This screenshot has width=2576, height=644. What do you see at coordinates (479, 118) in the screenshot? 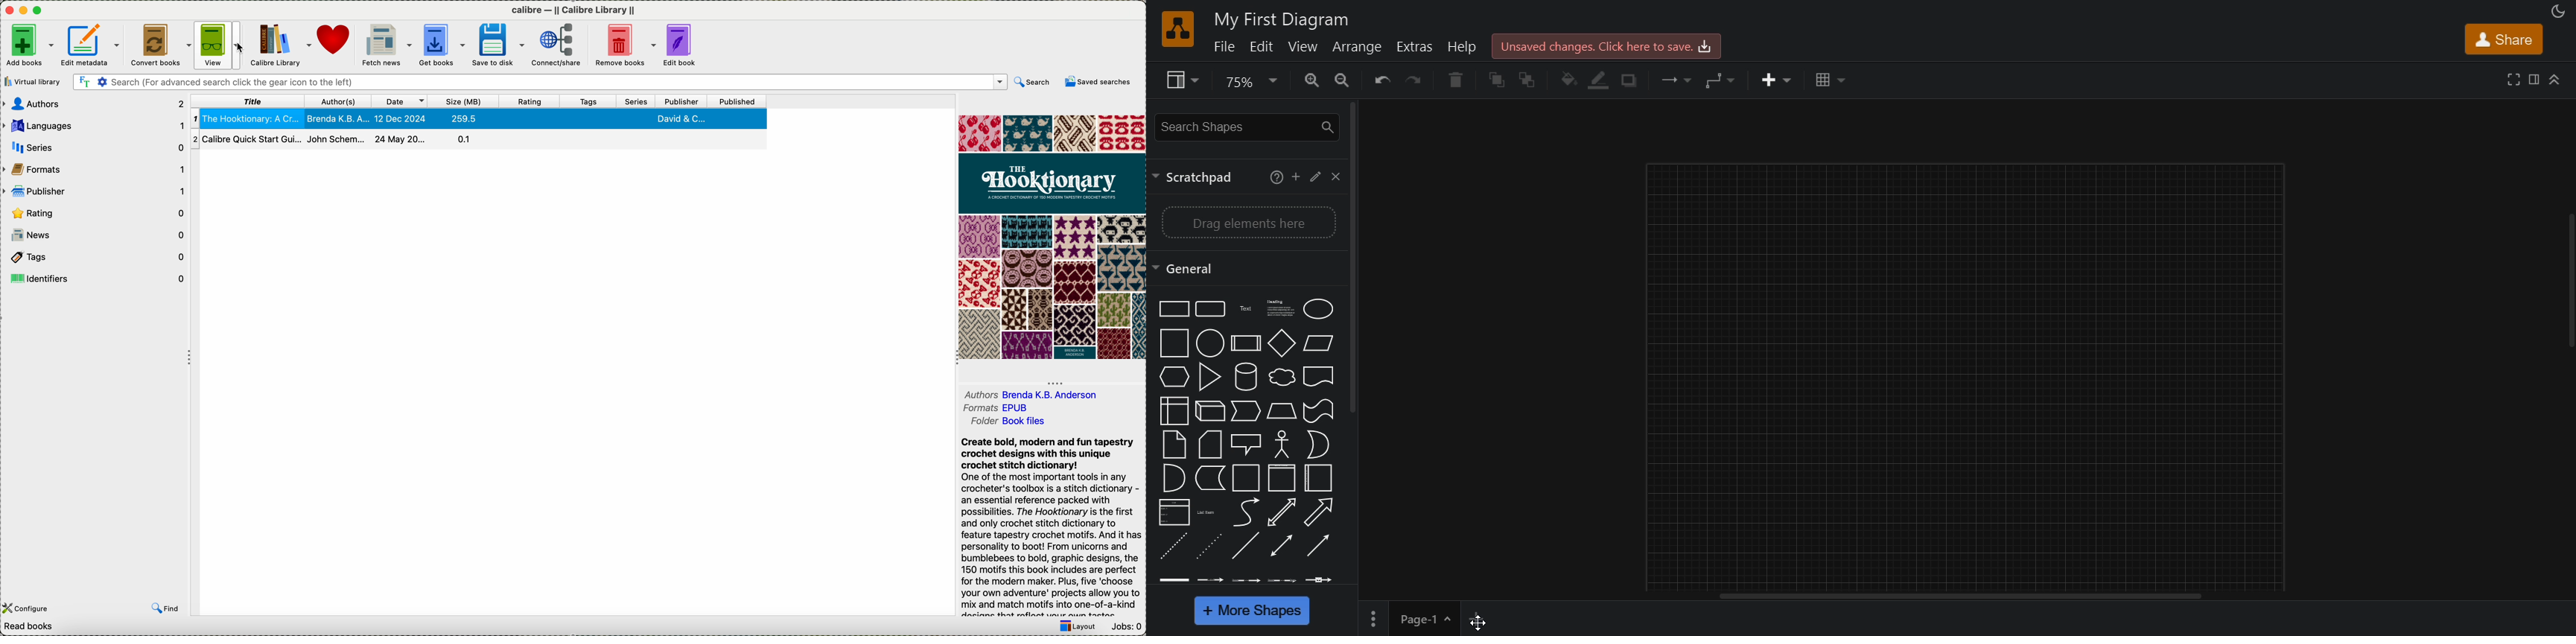
I see `first book selected` at bounding box center [479, 118].